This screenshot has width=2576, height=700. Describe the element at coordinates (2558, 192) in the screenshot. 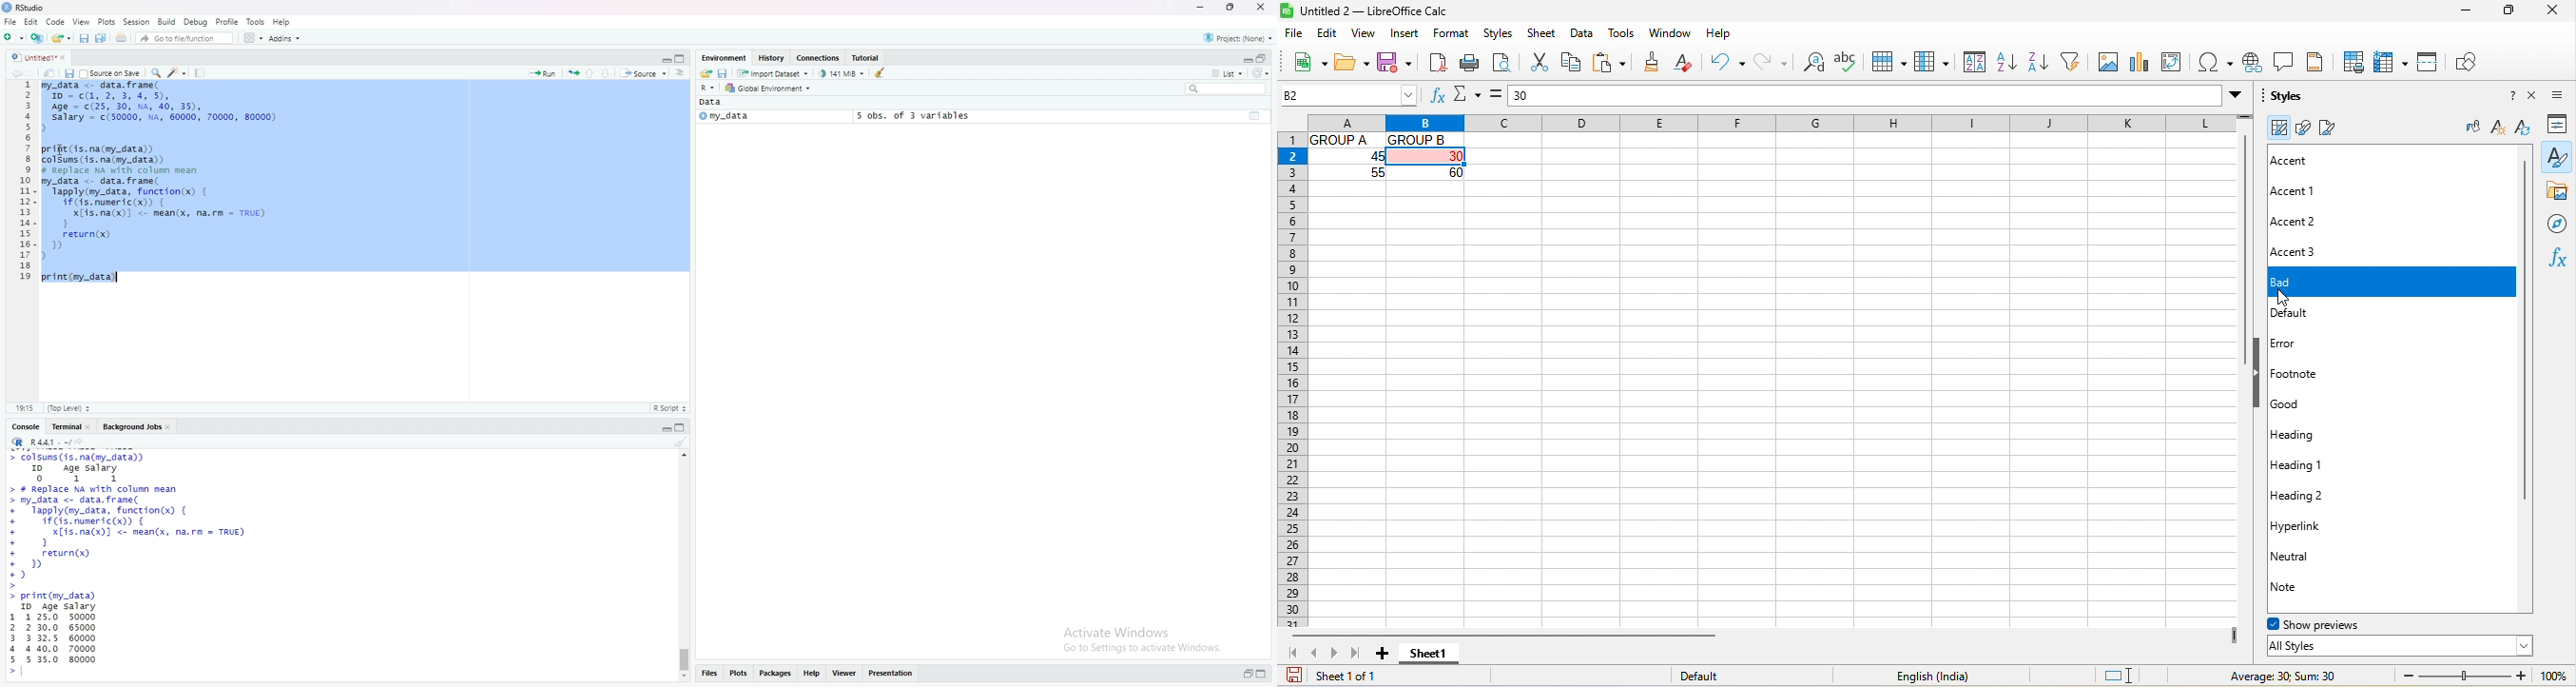

I see `gallary` at that location.